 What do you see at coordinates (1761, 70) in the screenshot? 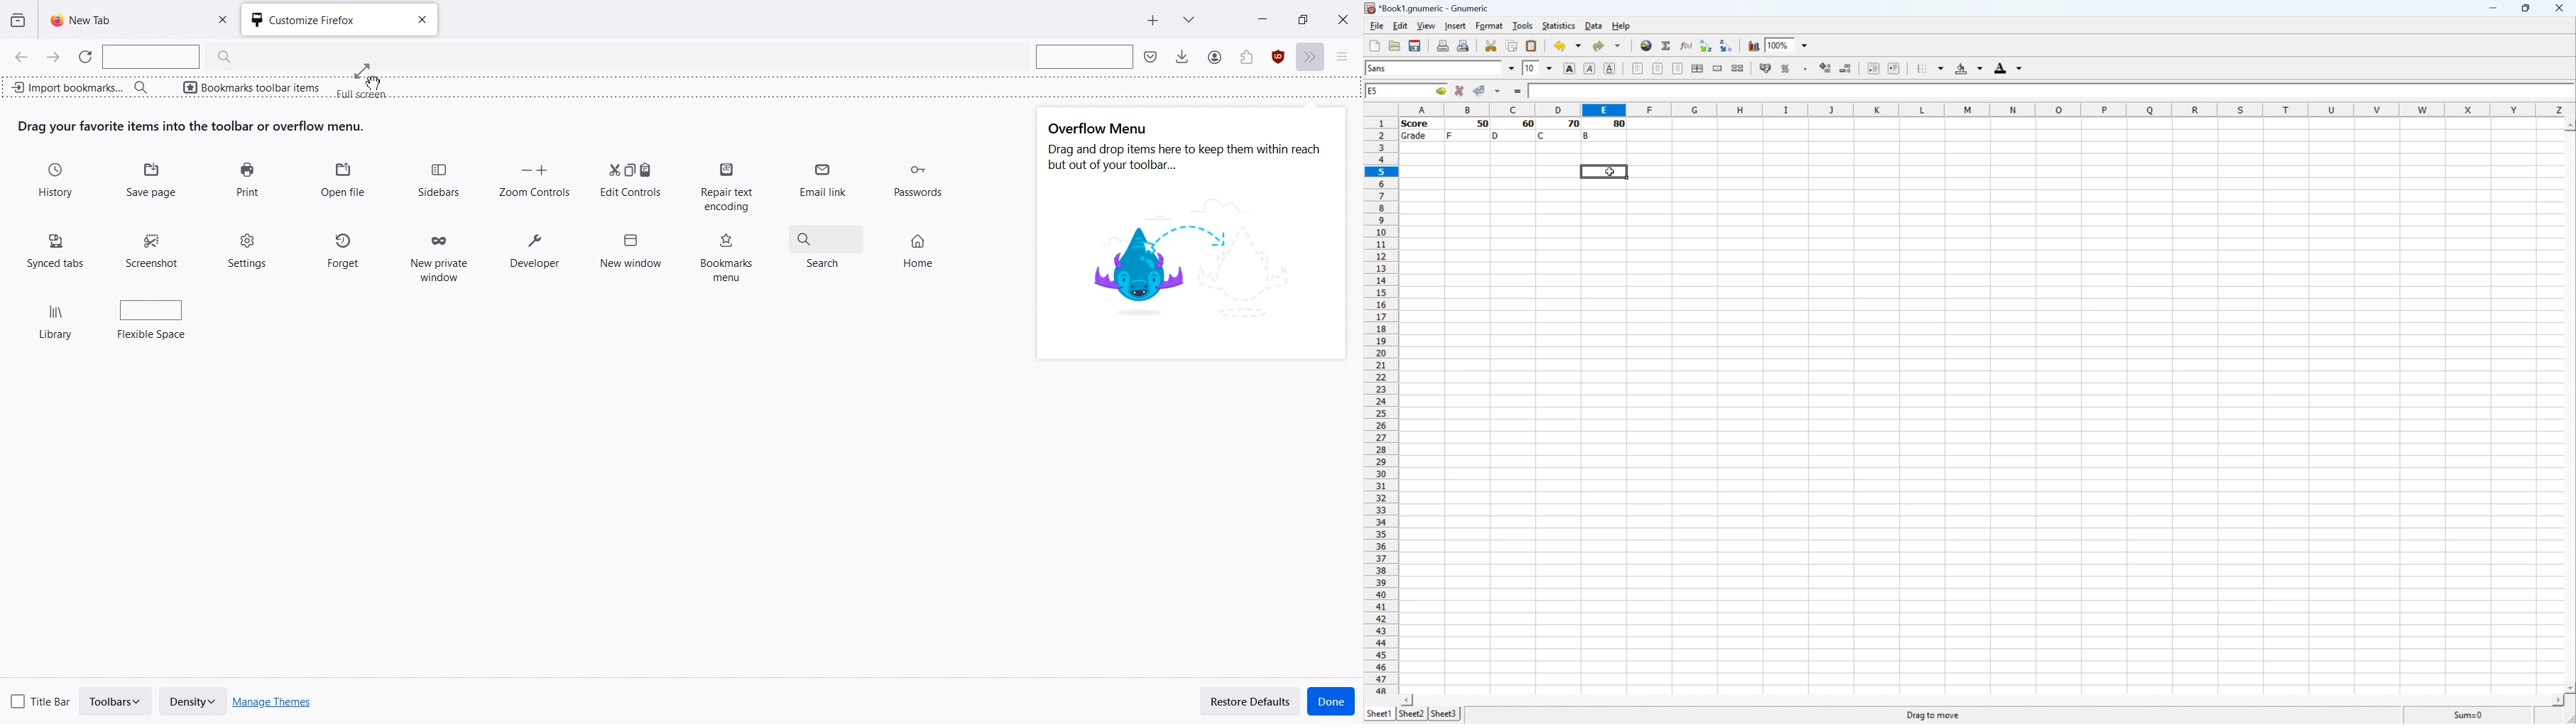
I see `Format the selection as accounting` at bounding box center [1761, 70].